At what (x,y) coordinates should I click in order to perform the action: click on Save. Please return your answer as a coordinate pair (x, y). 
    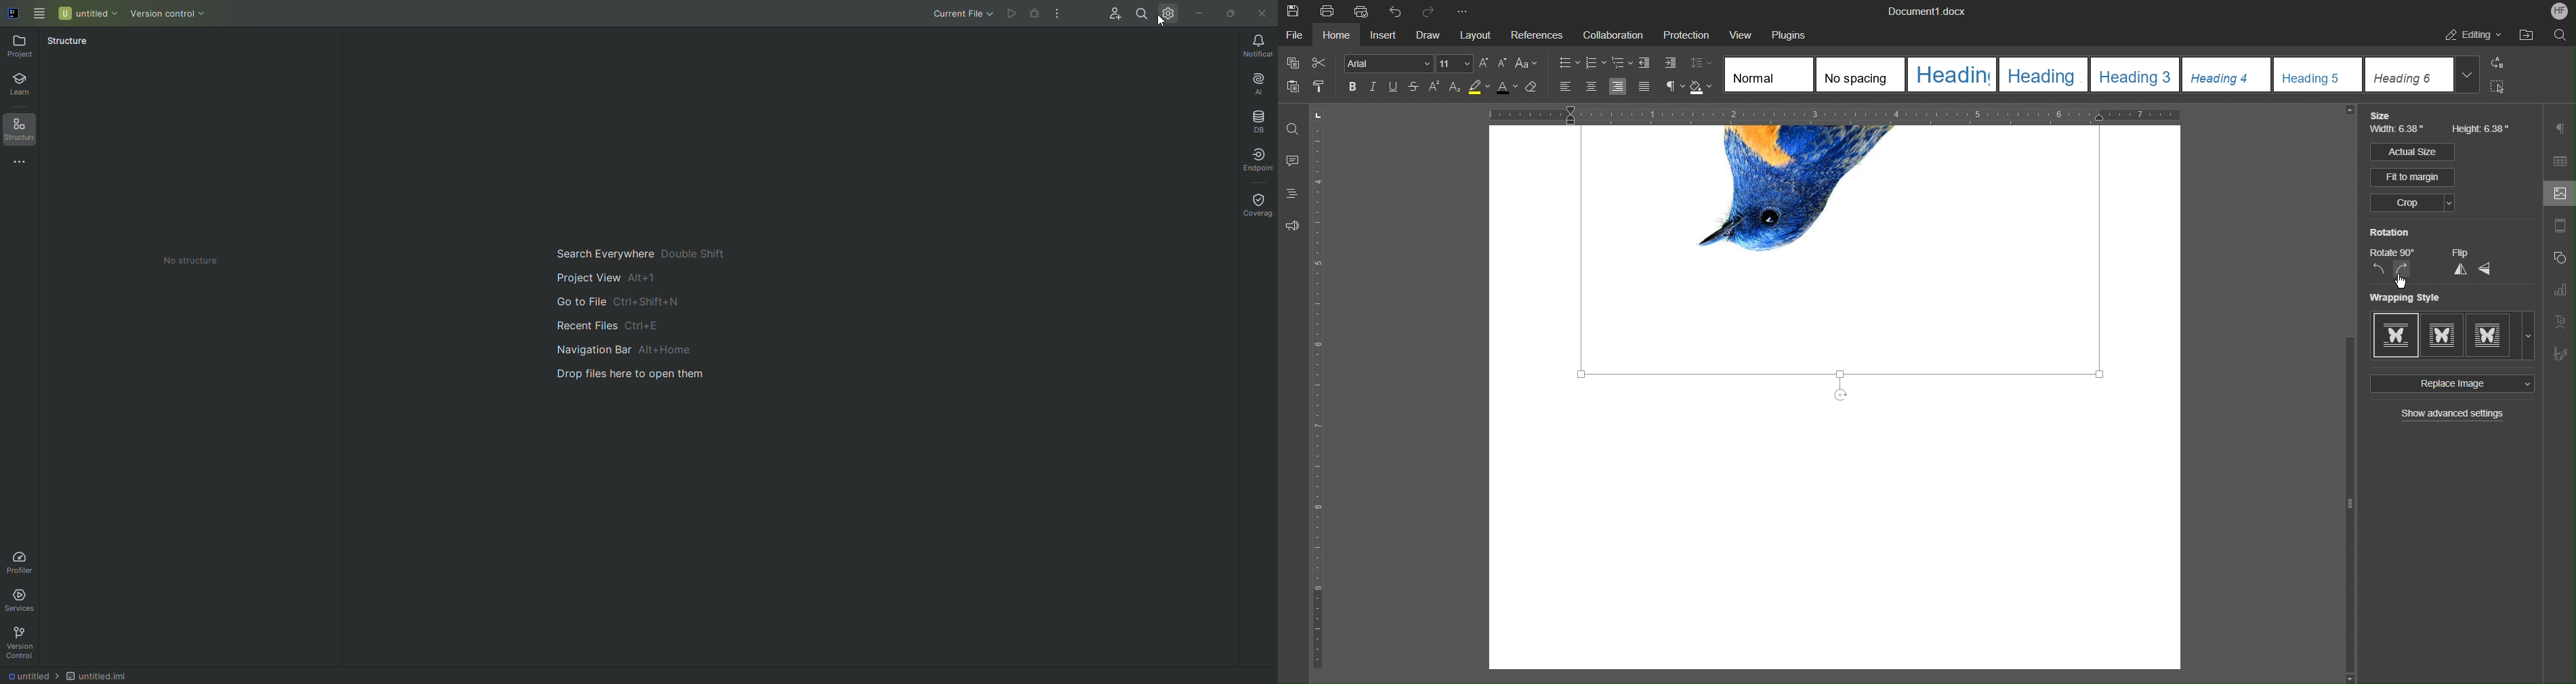
    Looking at the image, I should click on (1294, 11).